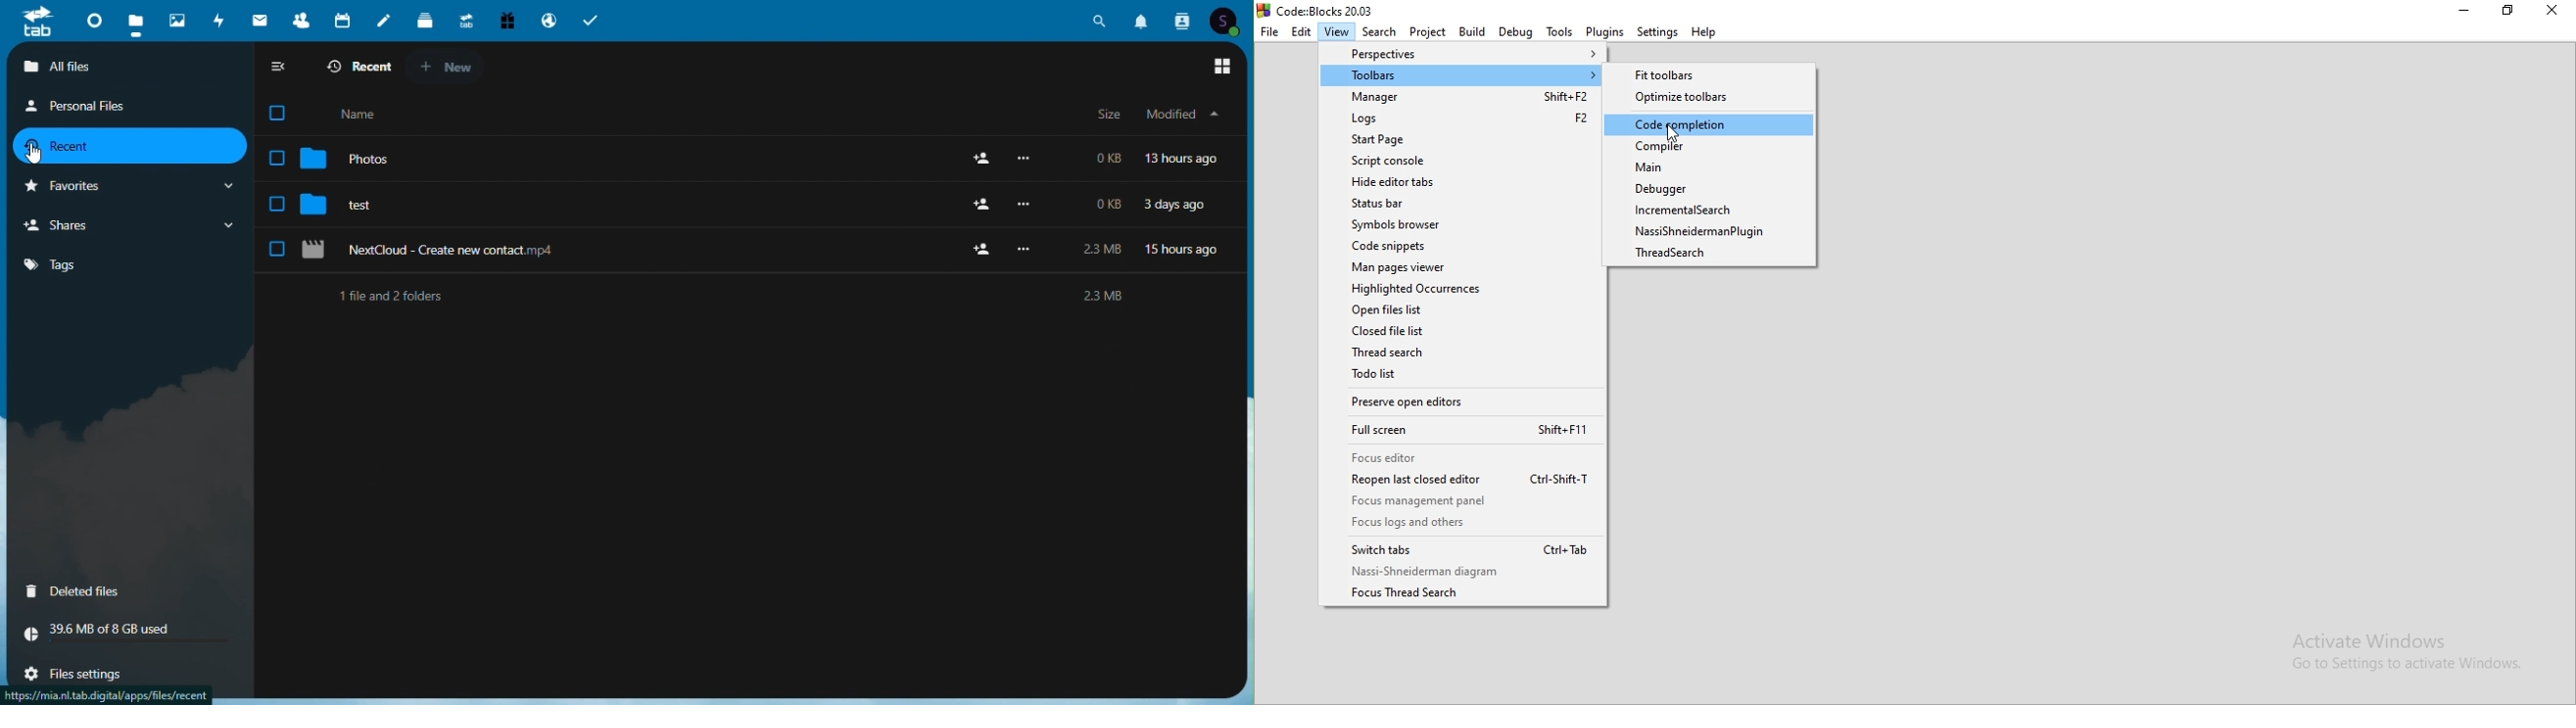  What do you see at coordinates (1465, 355) in the screenshot?
I see `ThreadSearch` at bounding box center [1465, 355].